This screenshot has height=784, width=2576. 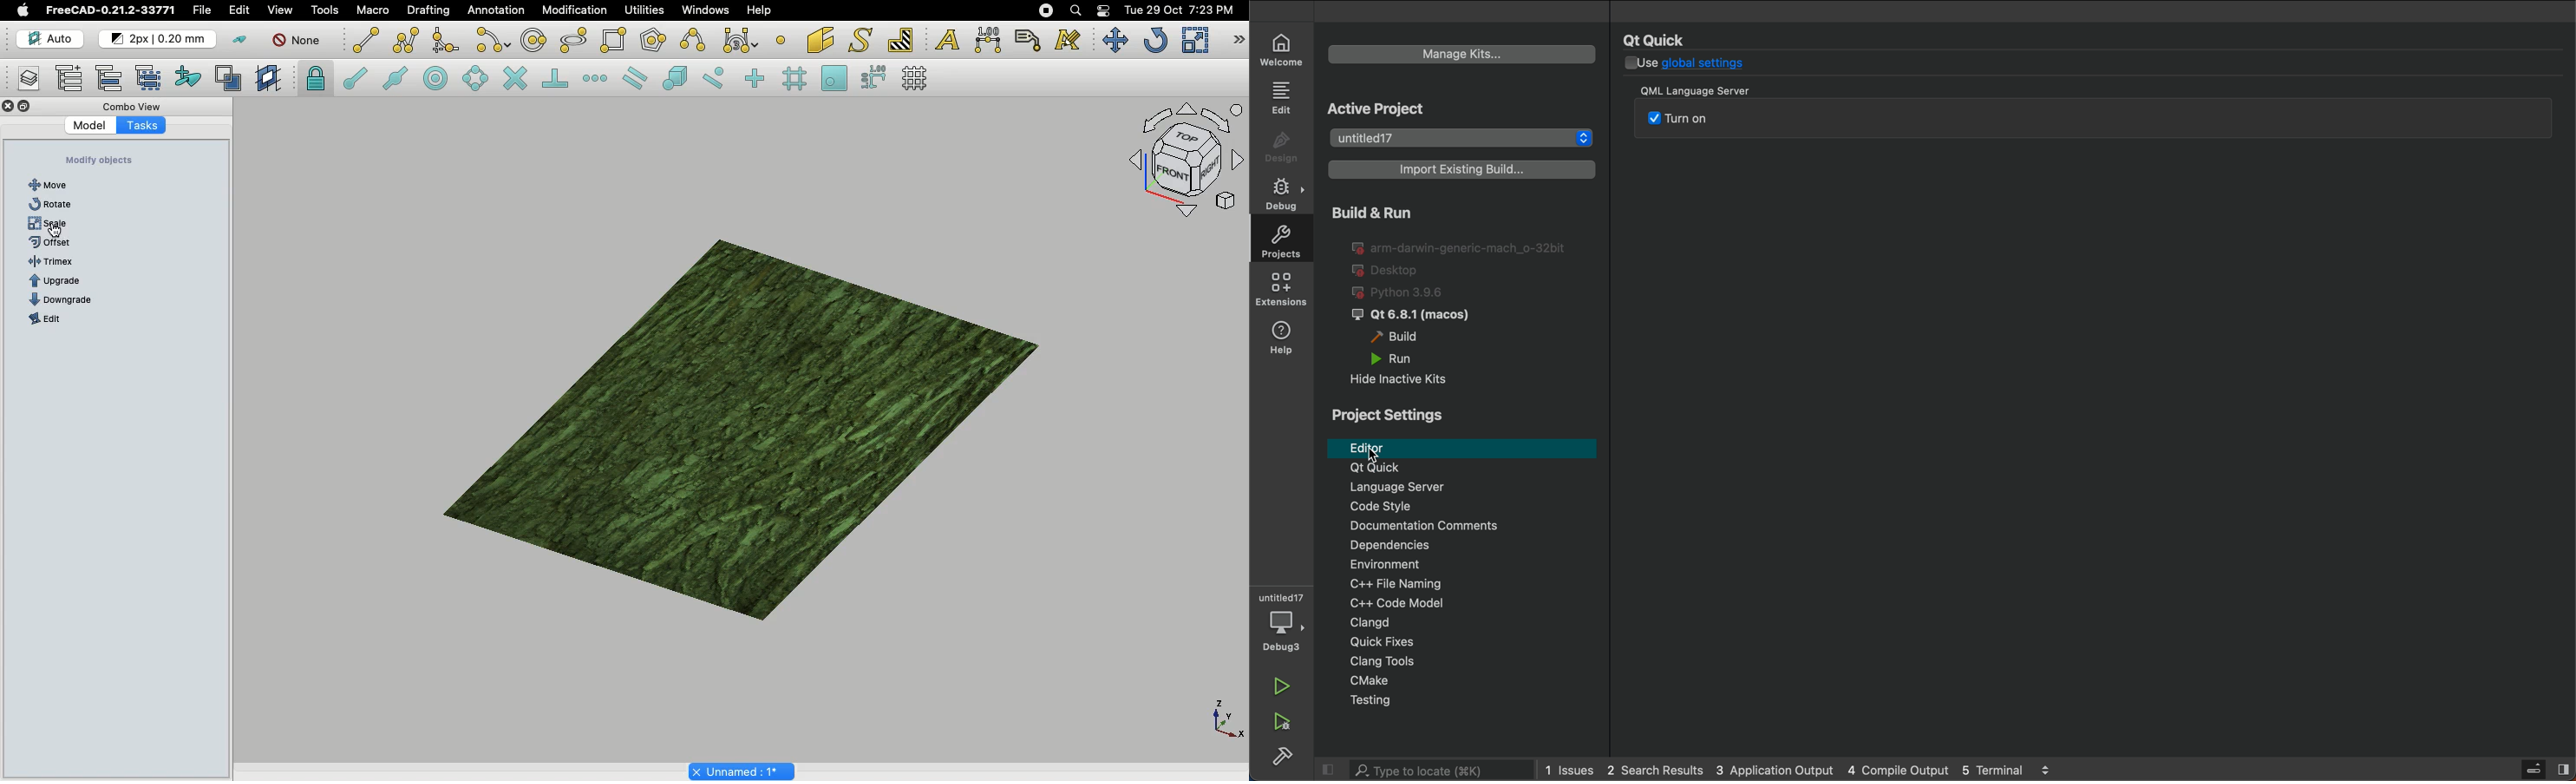 What do you see at coordinates (760, 9) in the screenshot?
I see `Help` at bounding box center [760, 9].